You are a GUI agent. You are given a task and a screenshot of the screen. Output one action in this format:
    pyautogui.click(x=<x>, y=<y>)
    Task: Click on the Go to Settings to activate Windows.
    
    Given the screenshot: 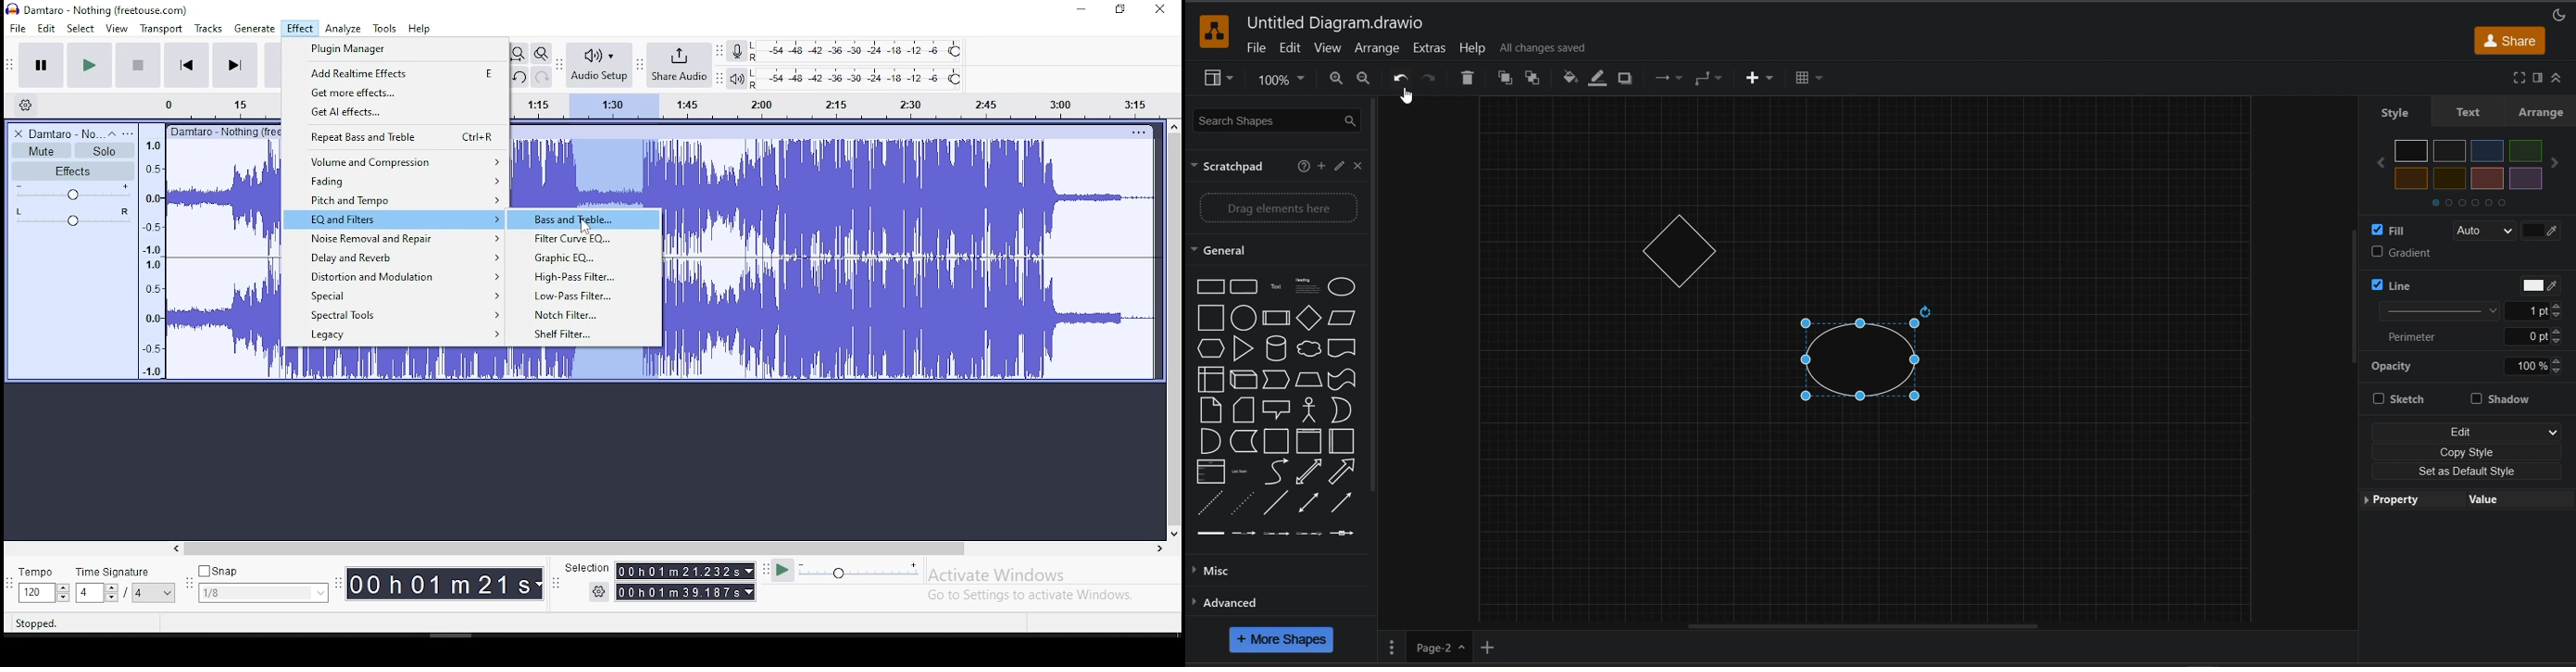 What is the action you would take?
    pyautogui.click(x=1033, y=595)
    